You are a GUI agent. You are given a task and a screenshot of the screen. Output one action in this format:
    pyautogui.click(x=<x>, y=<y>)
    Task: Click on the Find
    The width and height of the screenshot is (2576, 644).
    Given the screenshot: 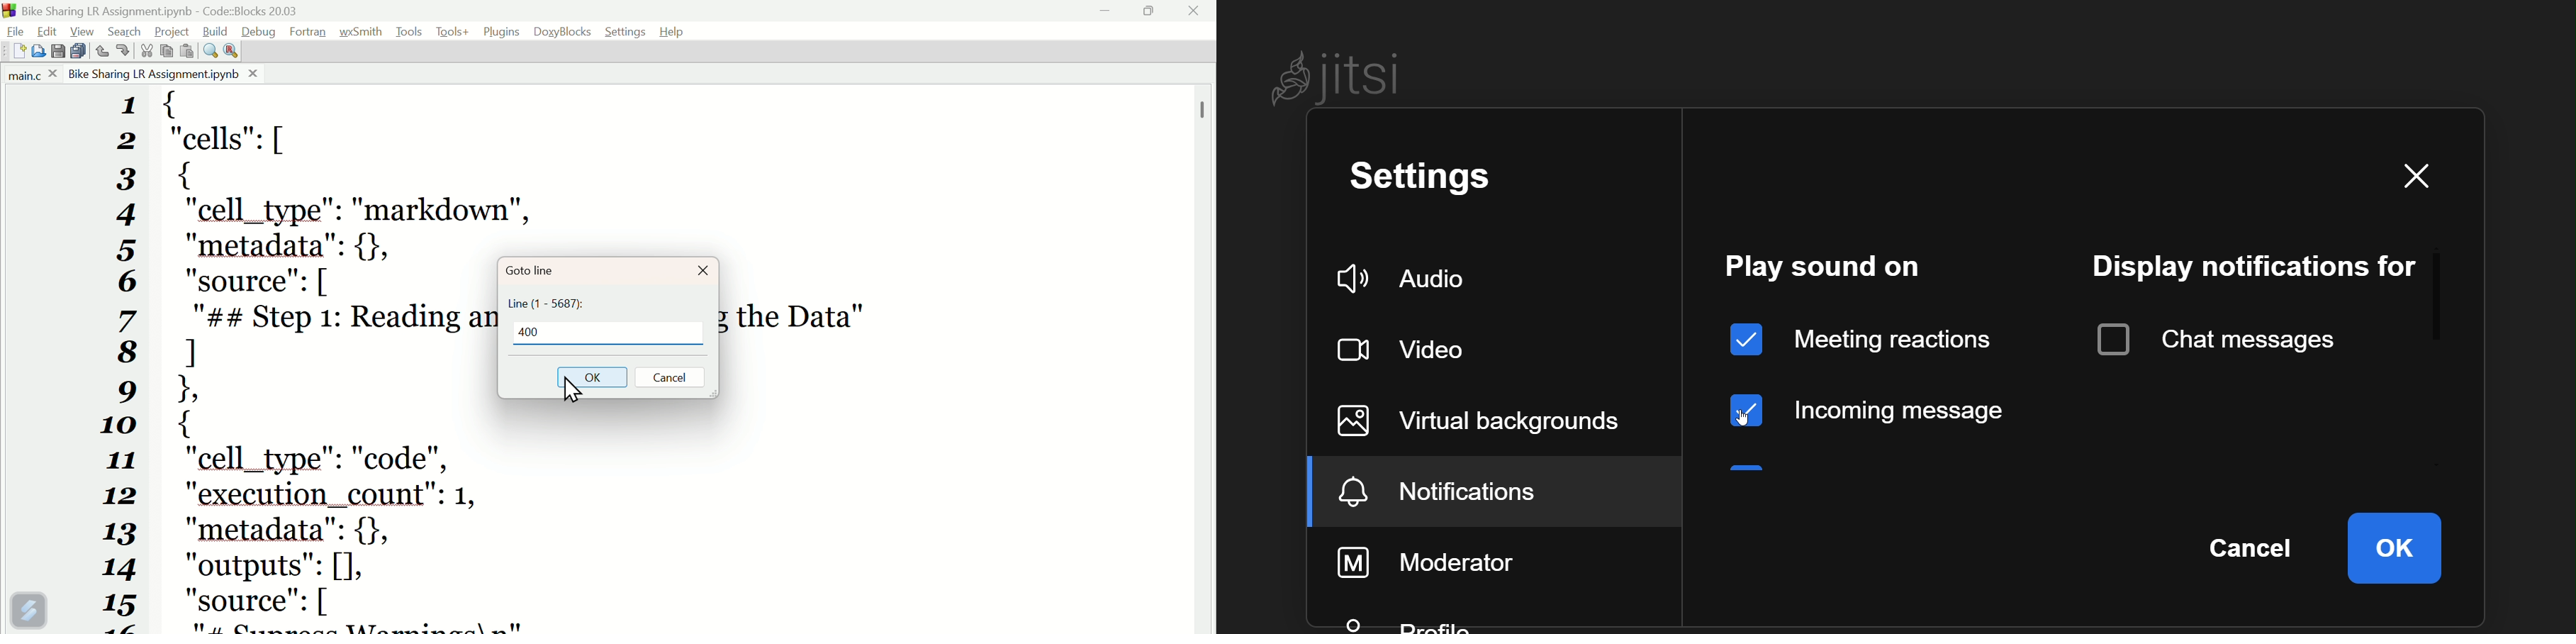 What is the action you would take?
    pyautogui.click(x=207, y=50)
    